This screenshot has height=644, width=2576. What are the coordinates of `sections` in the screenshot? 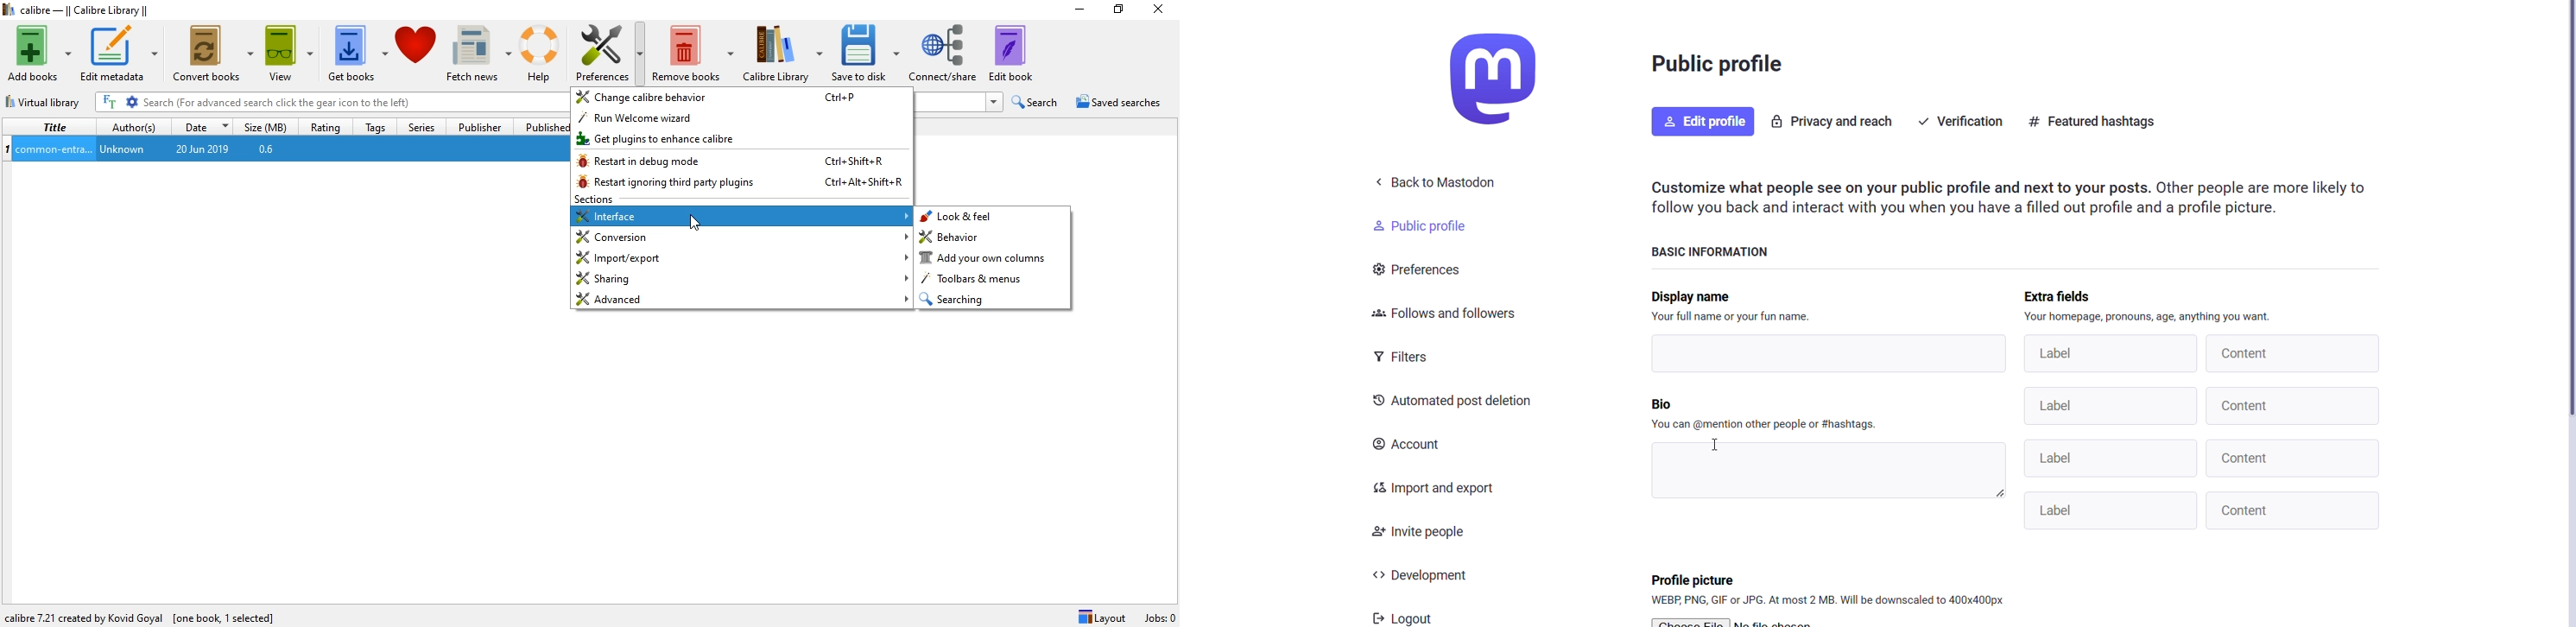 It's located at (595, 200).